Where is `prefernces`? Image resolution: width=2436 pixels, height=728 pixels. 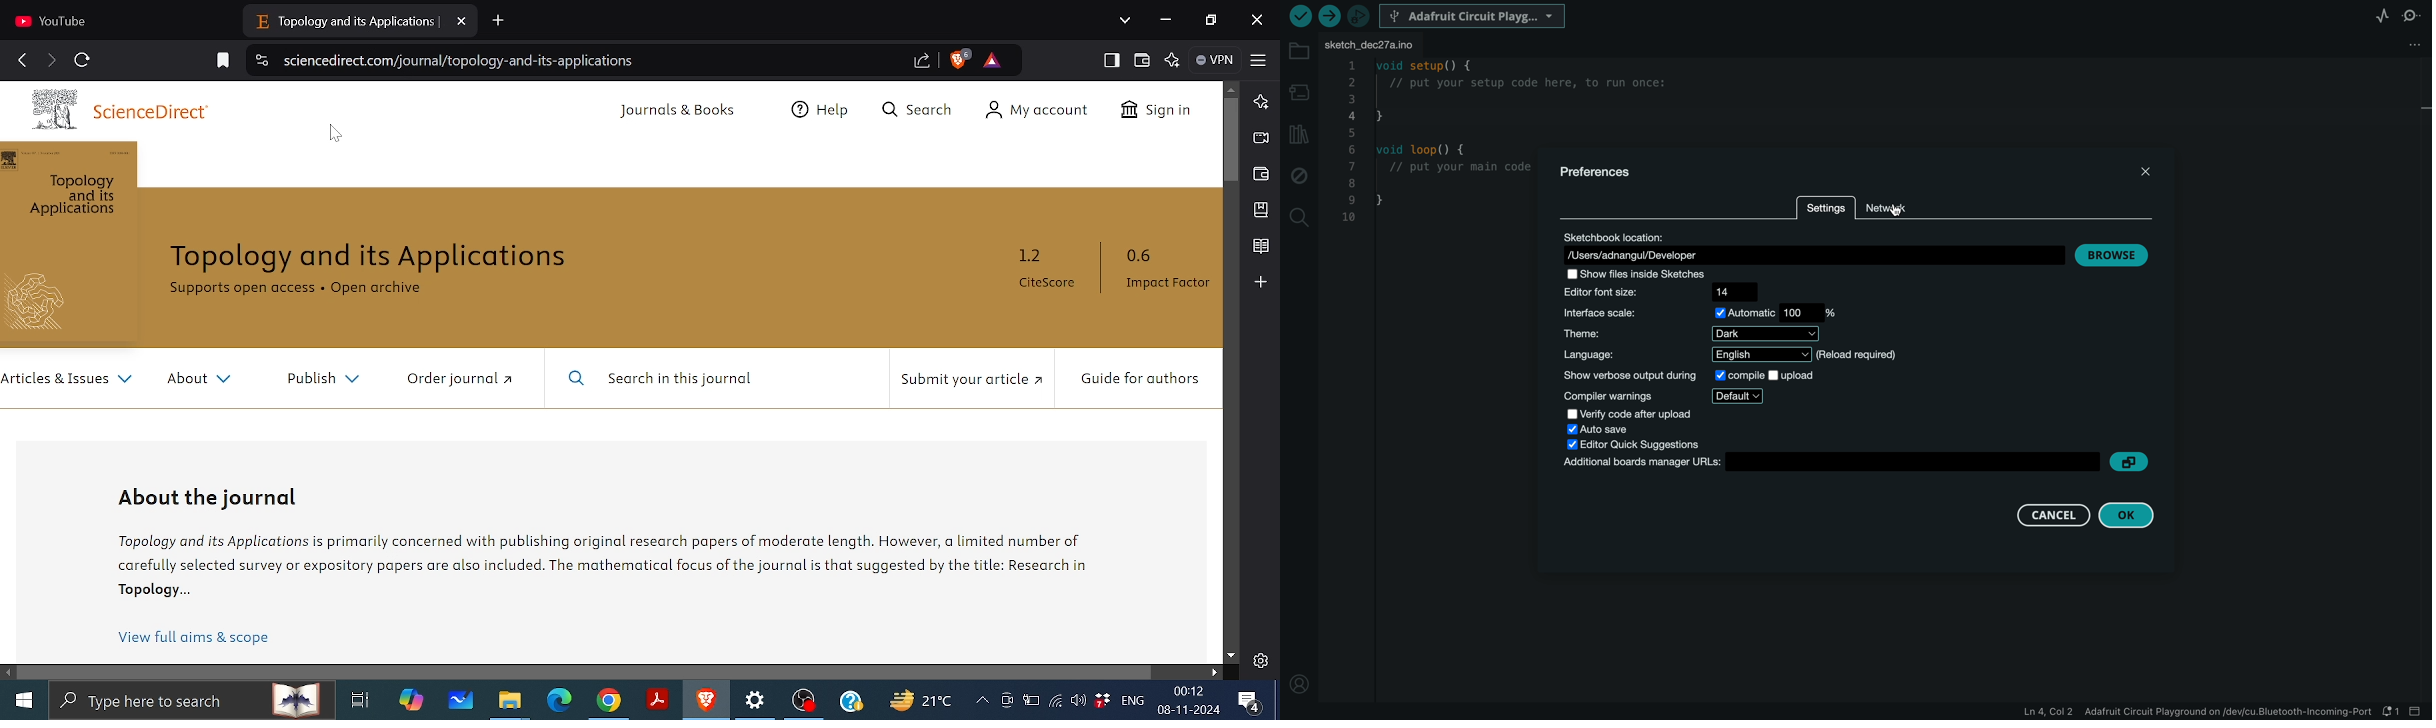
prefernces is located at coordinates (1604, 174).